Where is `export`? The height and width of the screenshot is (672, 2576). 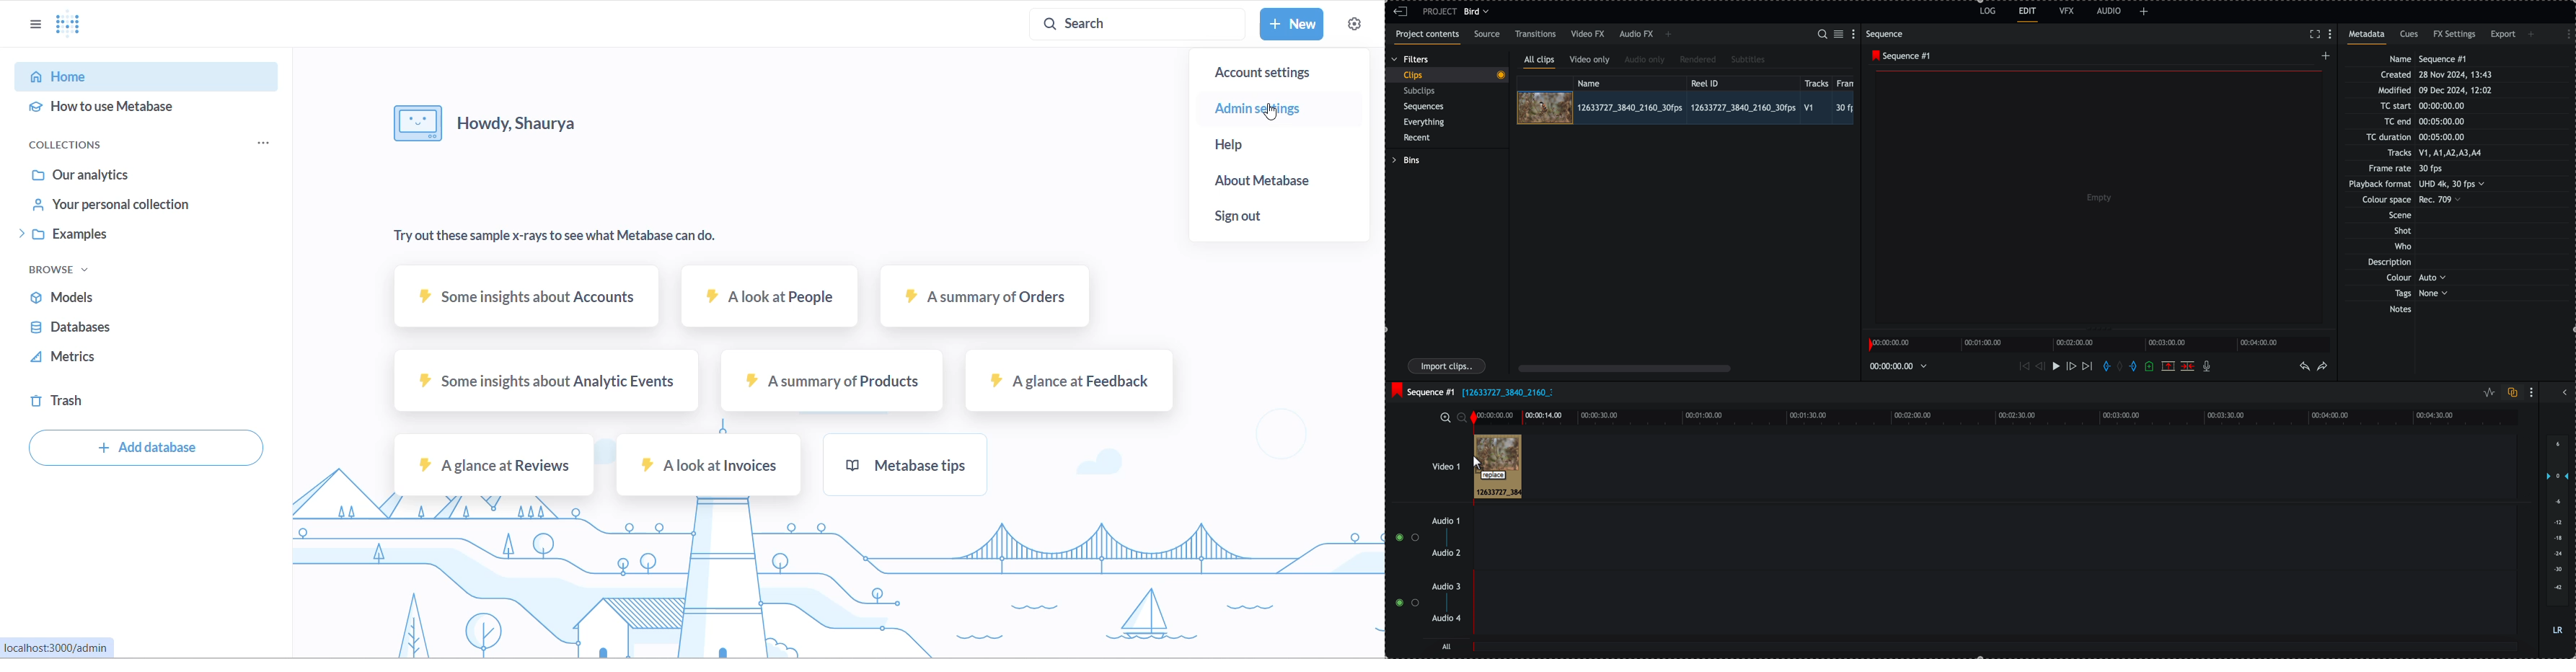
export is located at coordinates (2504, 36).